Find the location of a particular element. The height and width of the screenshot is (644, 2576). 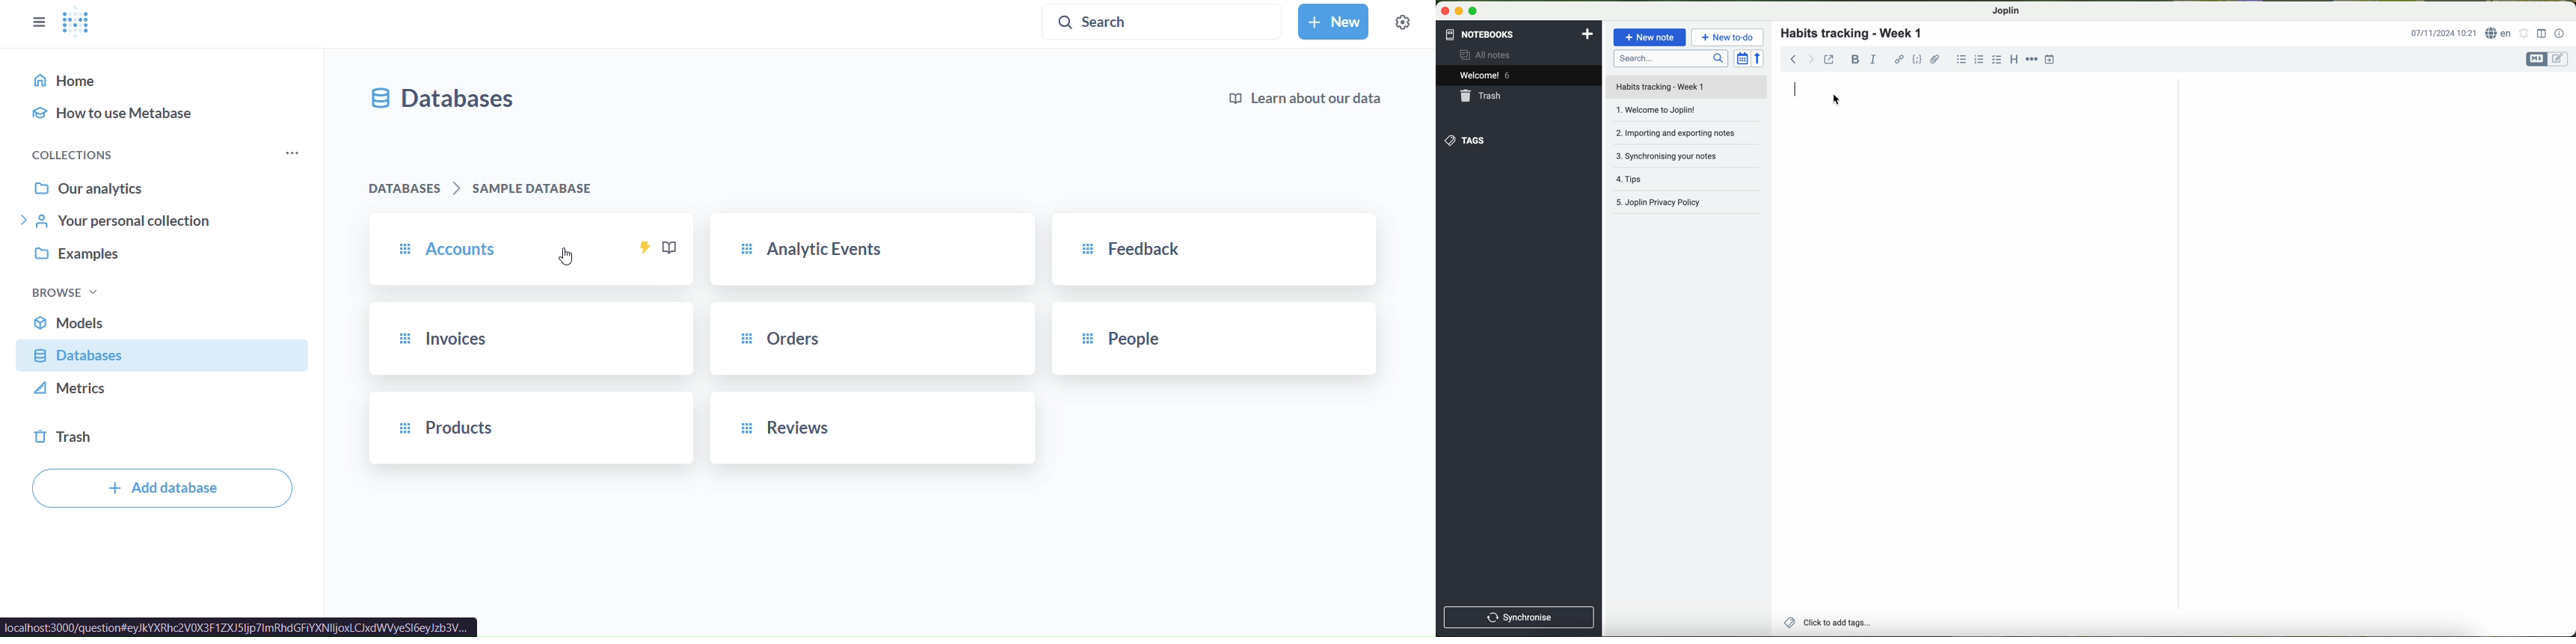

synchronnise button is located at coordinates (1518, 618).